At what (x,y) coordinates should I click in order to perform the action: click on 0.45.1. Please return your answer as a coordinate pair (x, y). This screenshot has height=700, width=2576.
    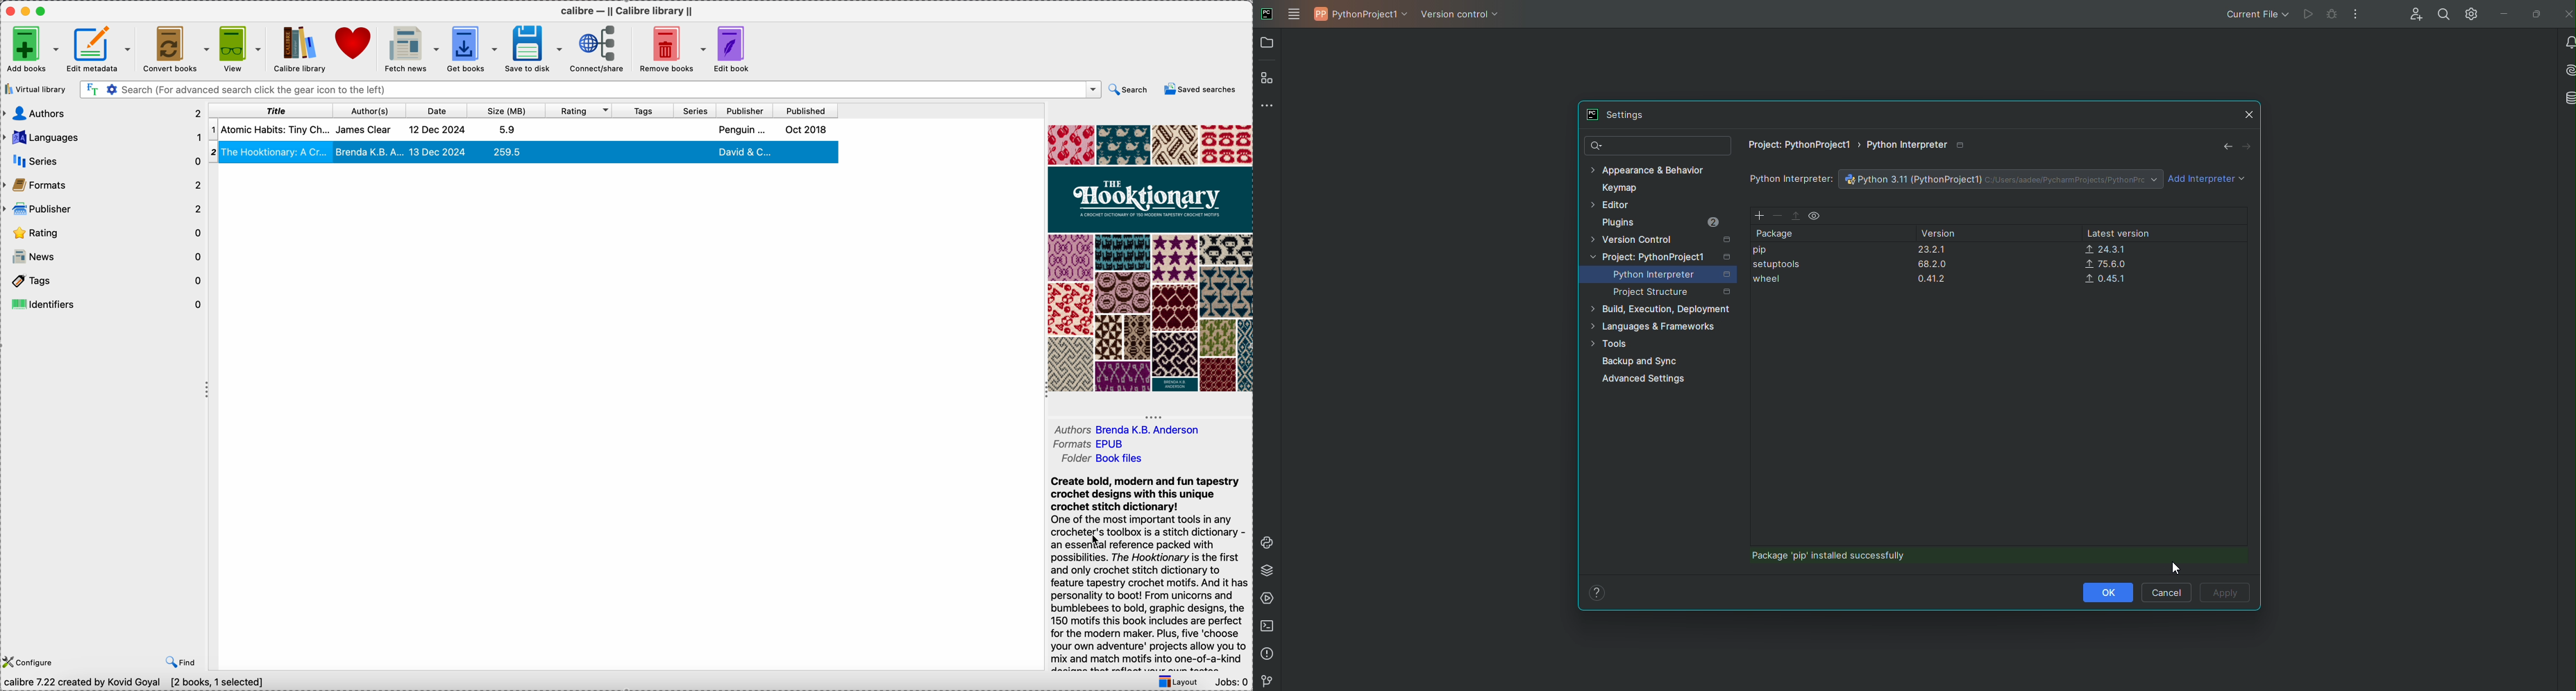
    Looking at the image, I should click on (2106, 281).